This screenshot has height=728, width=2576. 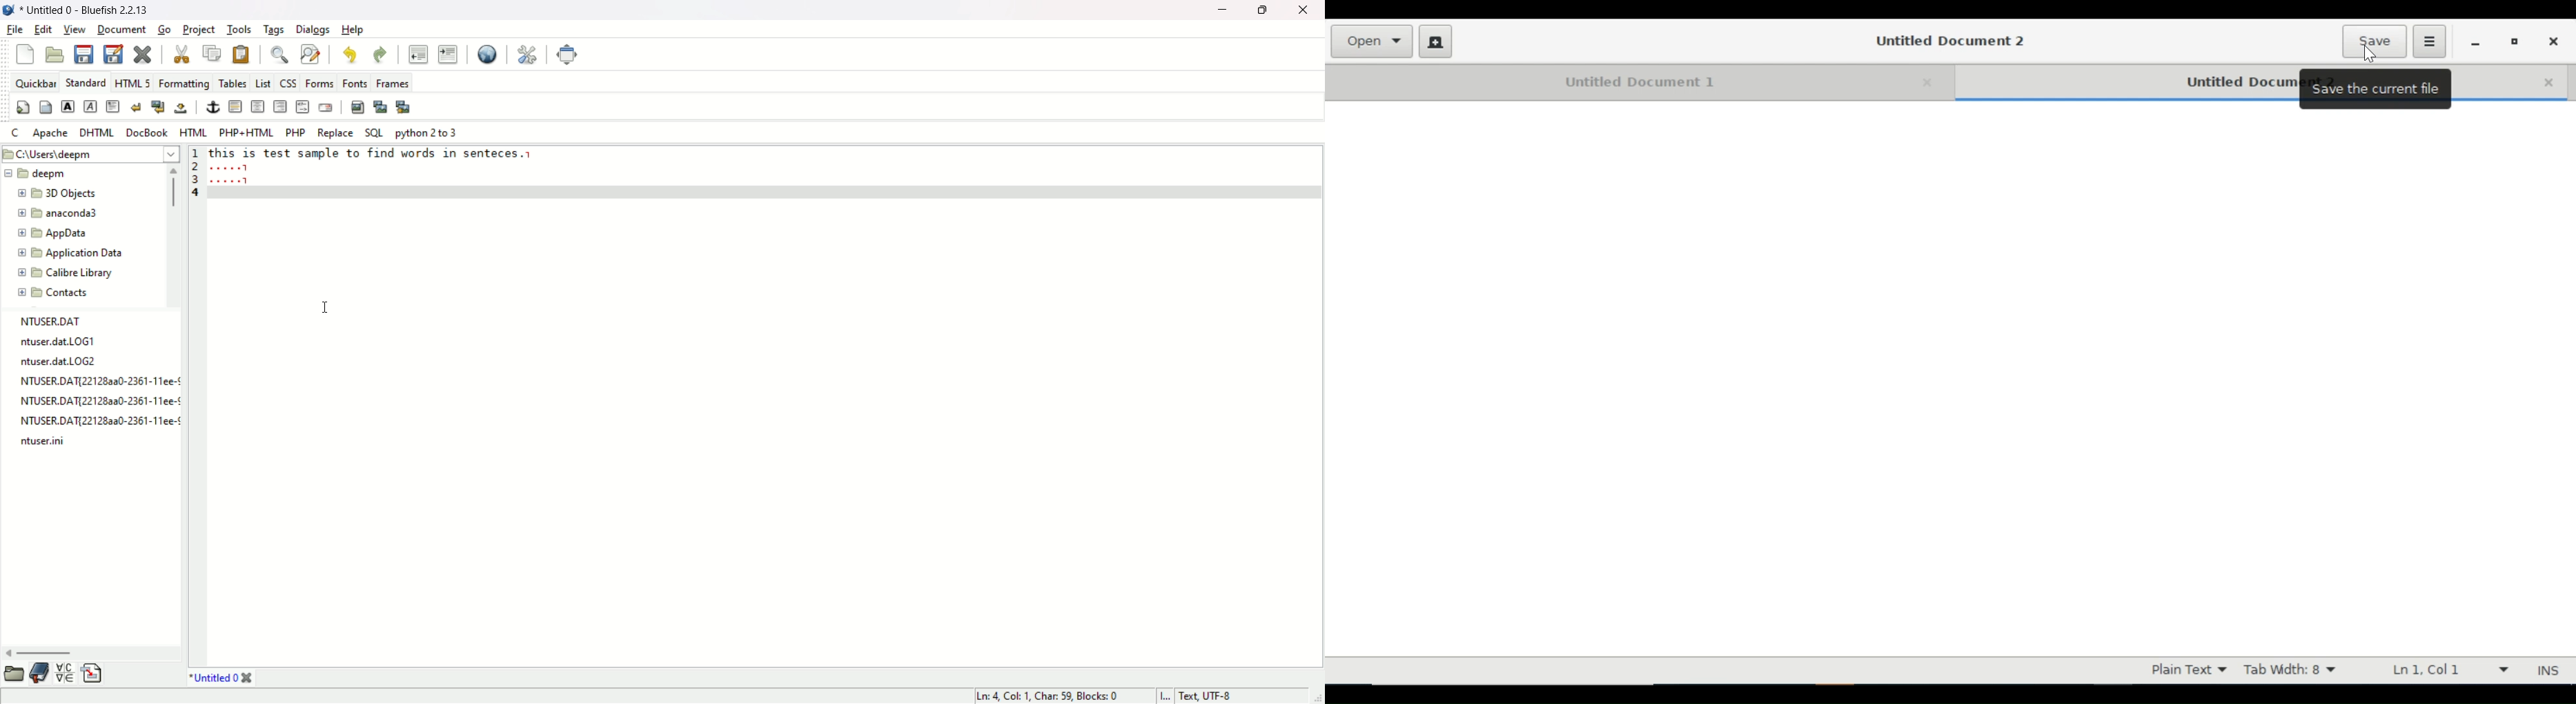 What do you see at coordinates (90, 106) in the screenshot?
I see `emphasis` at bounding box center [90, 106].